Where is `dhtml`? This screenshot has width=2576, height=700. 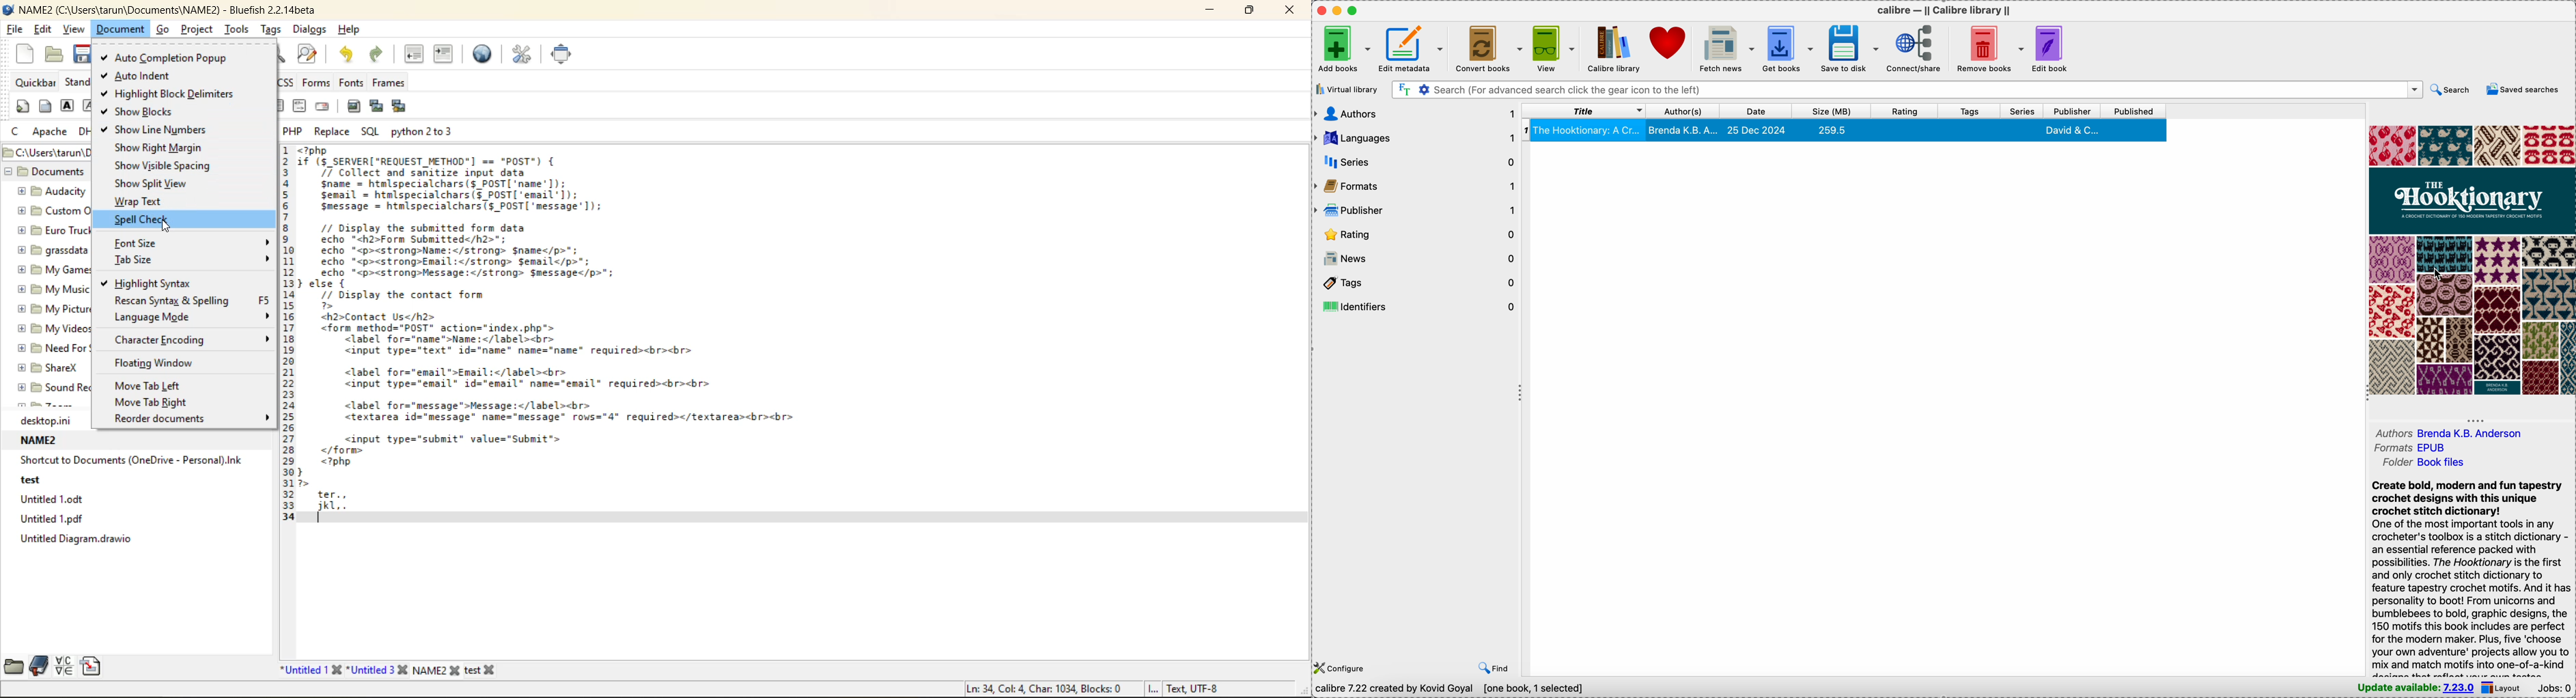 dhtml is located at coordinates (83, 130).